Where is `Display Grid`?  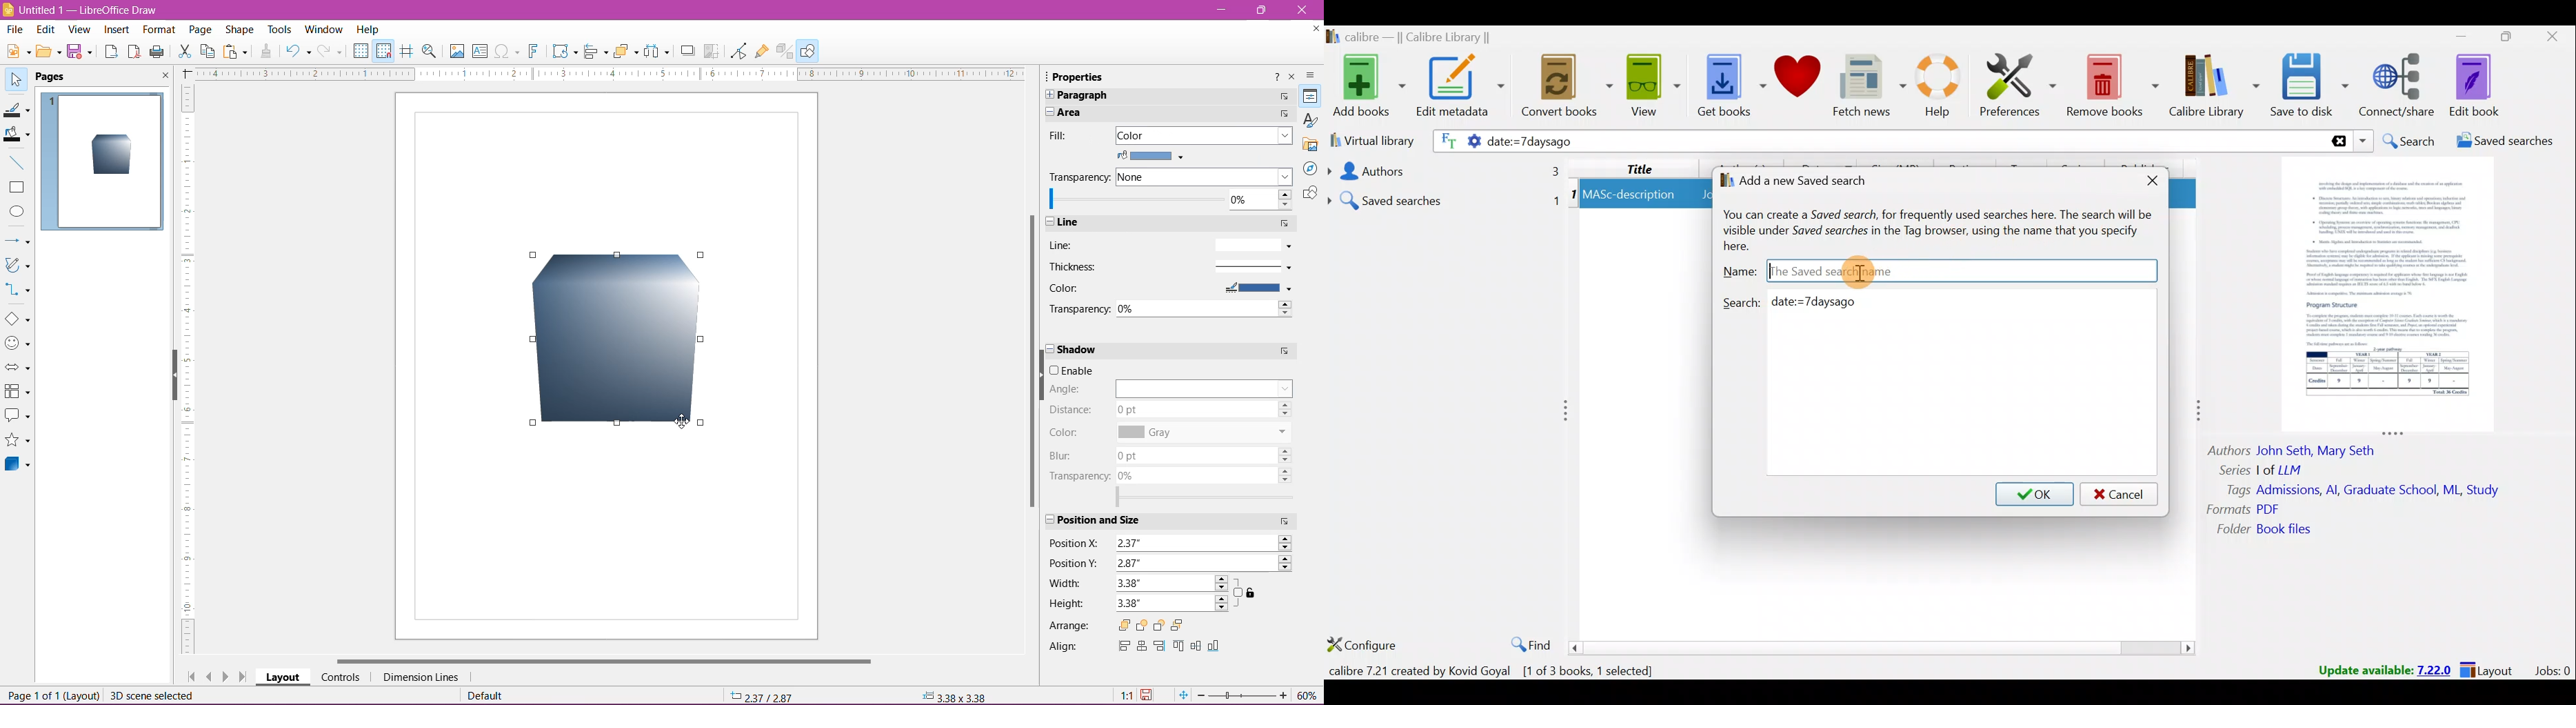
Display Grid is located at coordinates (361, 51).